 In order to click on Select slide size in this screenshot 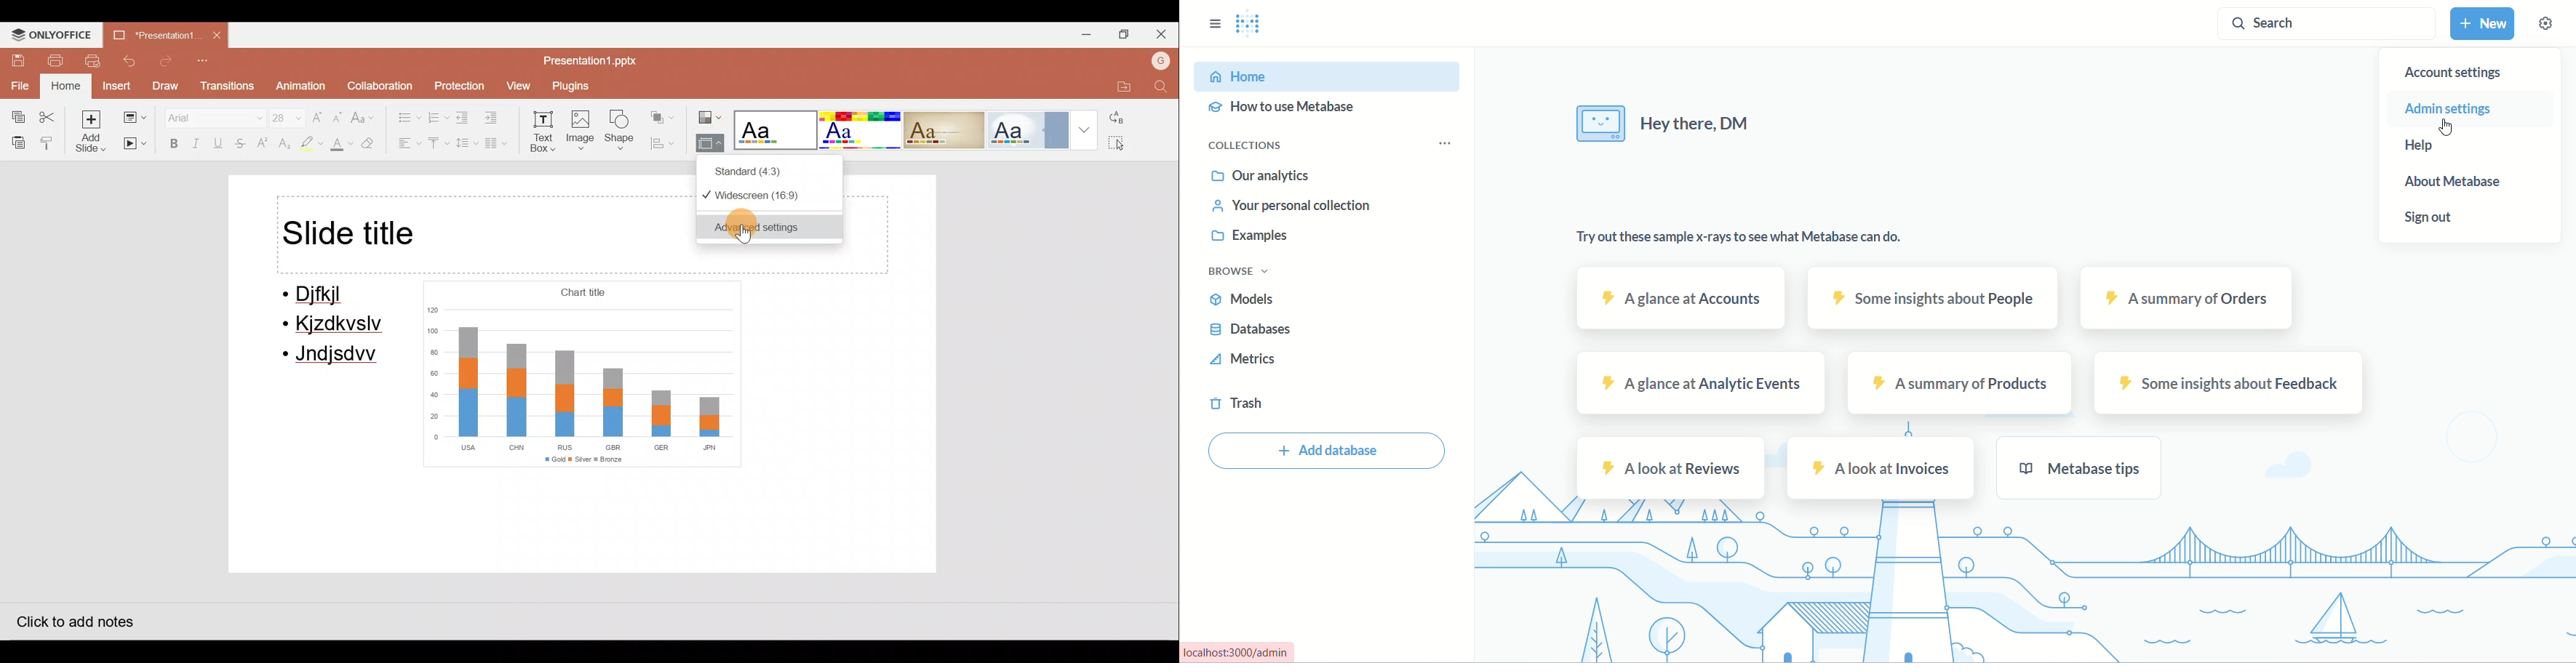, I will do `click(708, 144)`.